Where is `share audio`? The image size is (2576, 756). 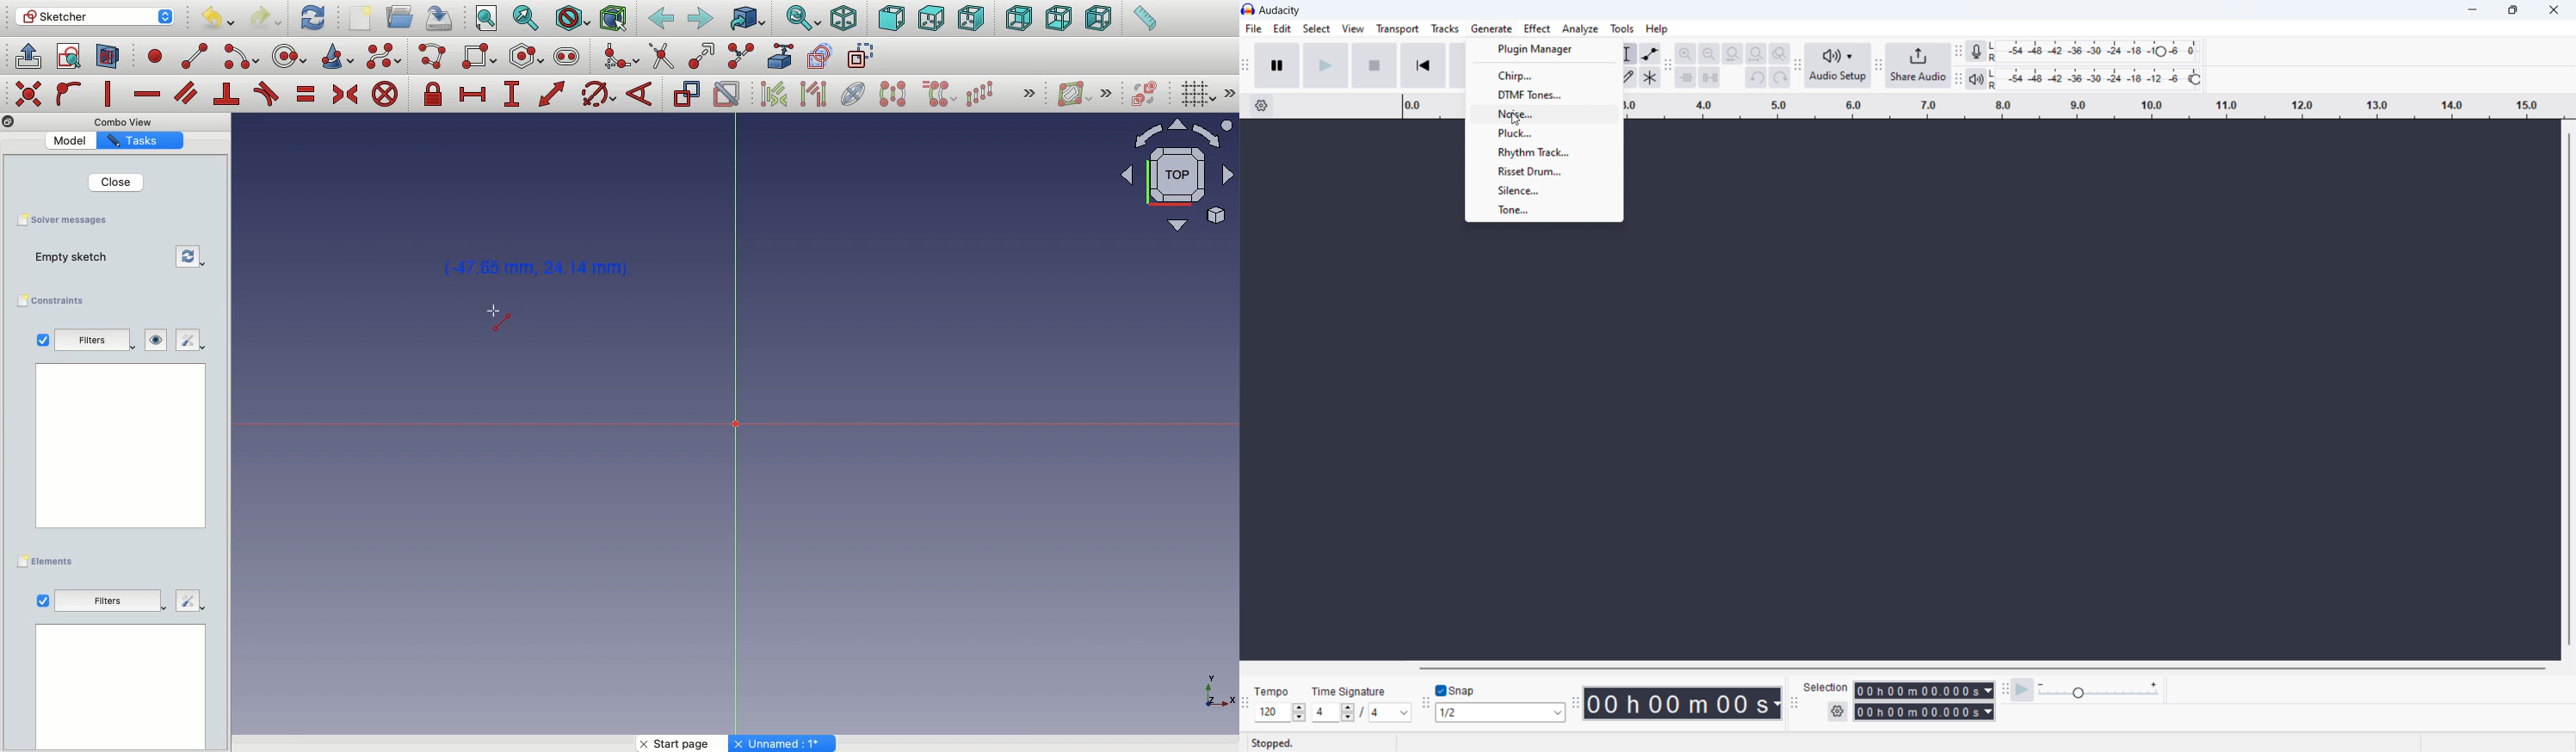
share audio is located at coordinates (1919, 66).